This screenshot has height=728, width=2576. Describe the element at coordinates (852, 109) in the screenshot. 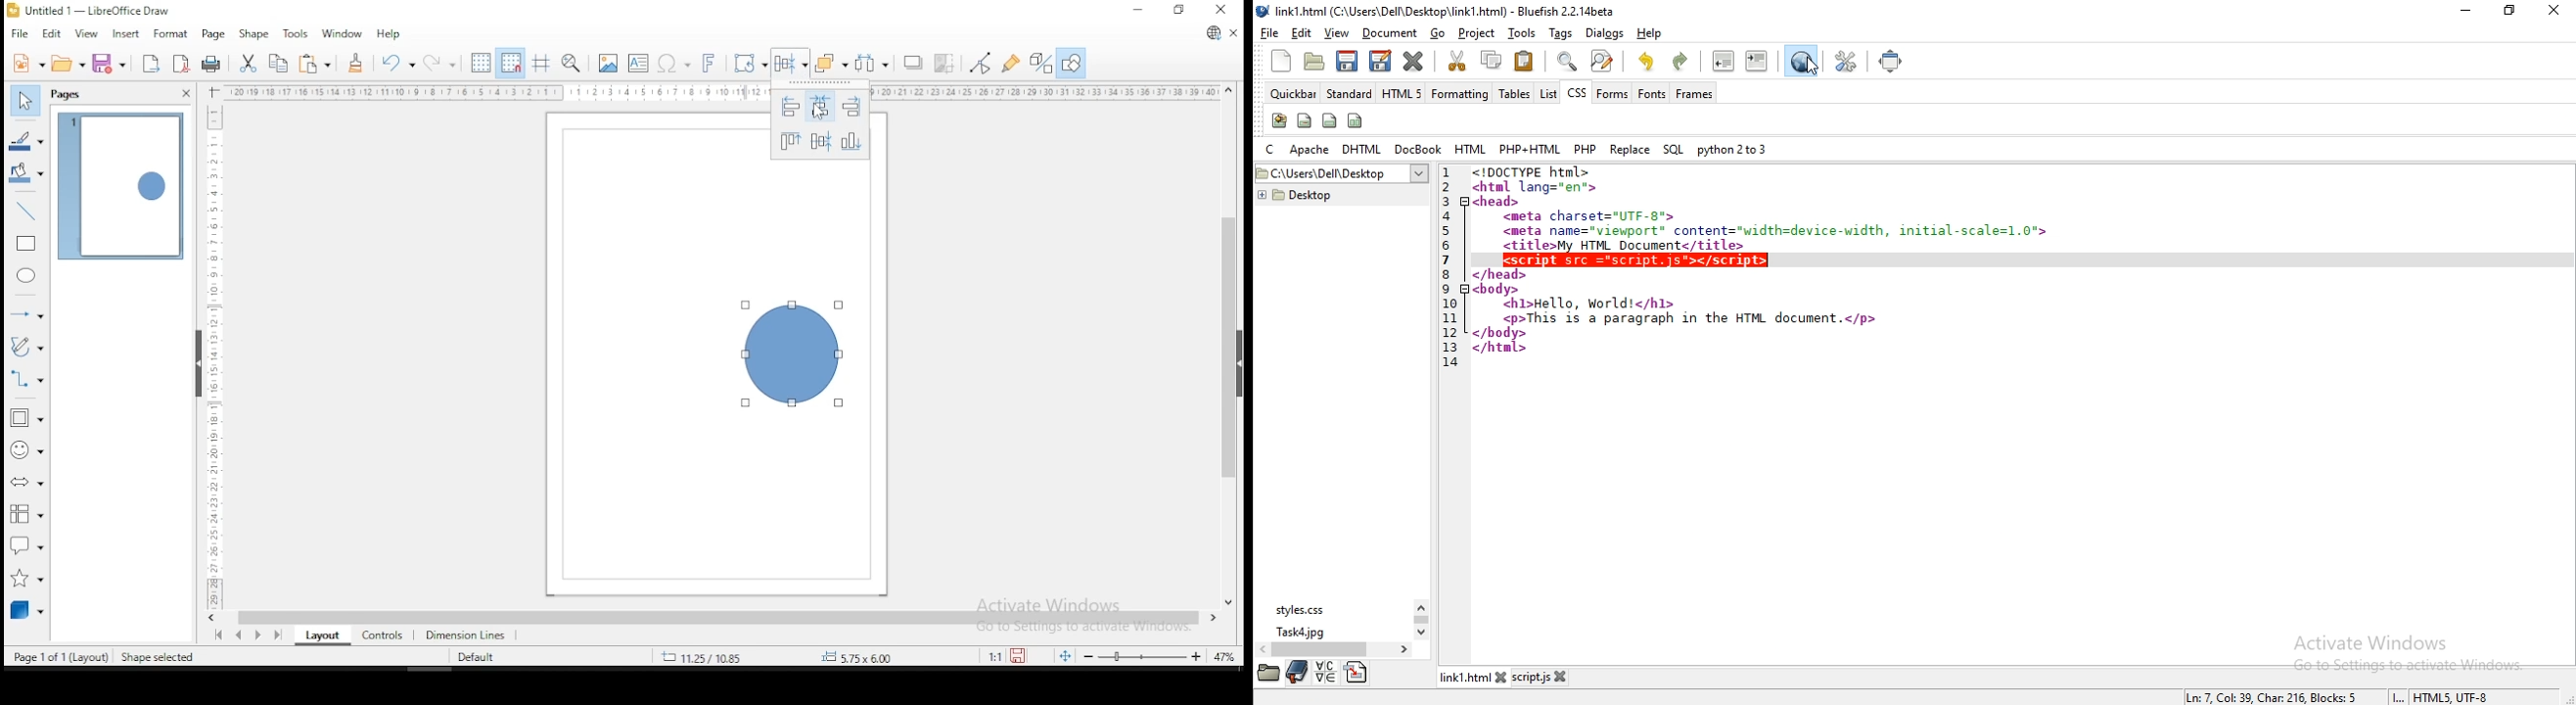

I see `right` at that location.